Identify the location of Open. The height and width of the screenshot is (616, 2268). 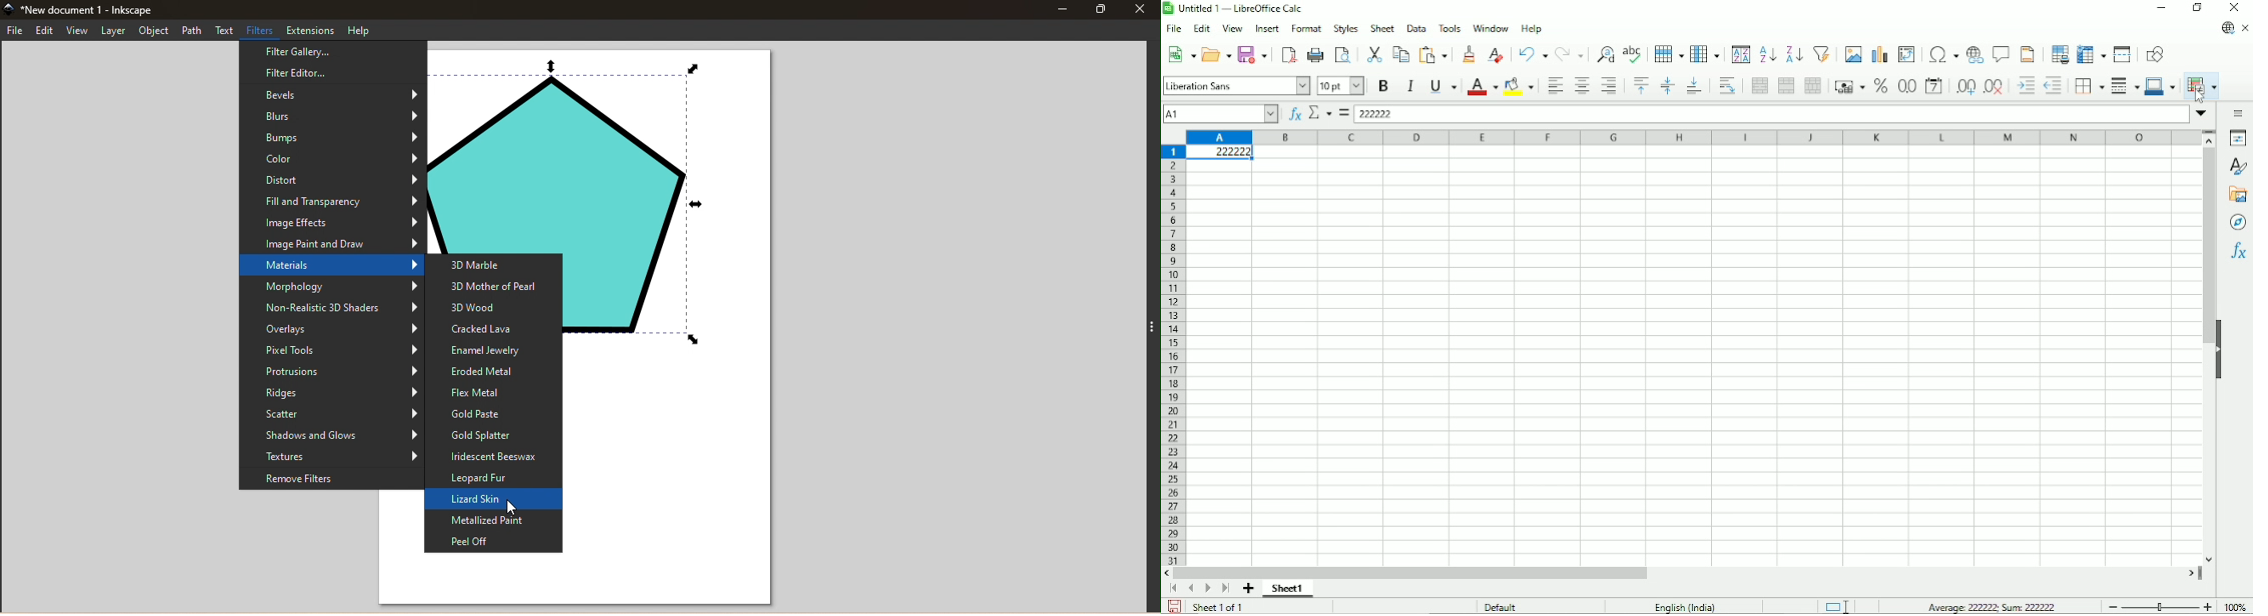
(1217, 54).